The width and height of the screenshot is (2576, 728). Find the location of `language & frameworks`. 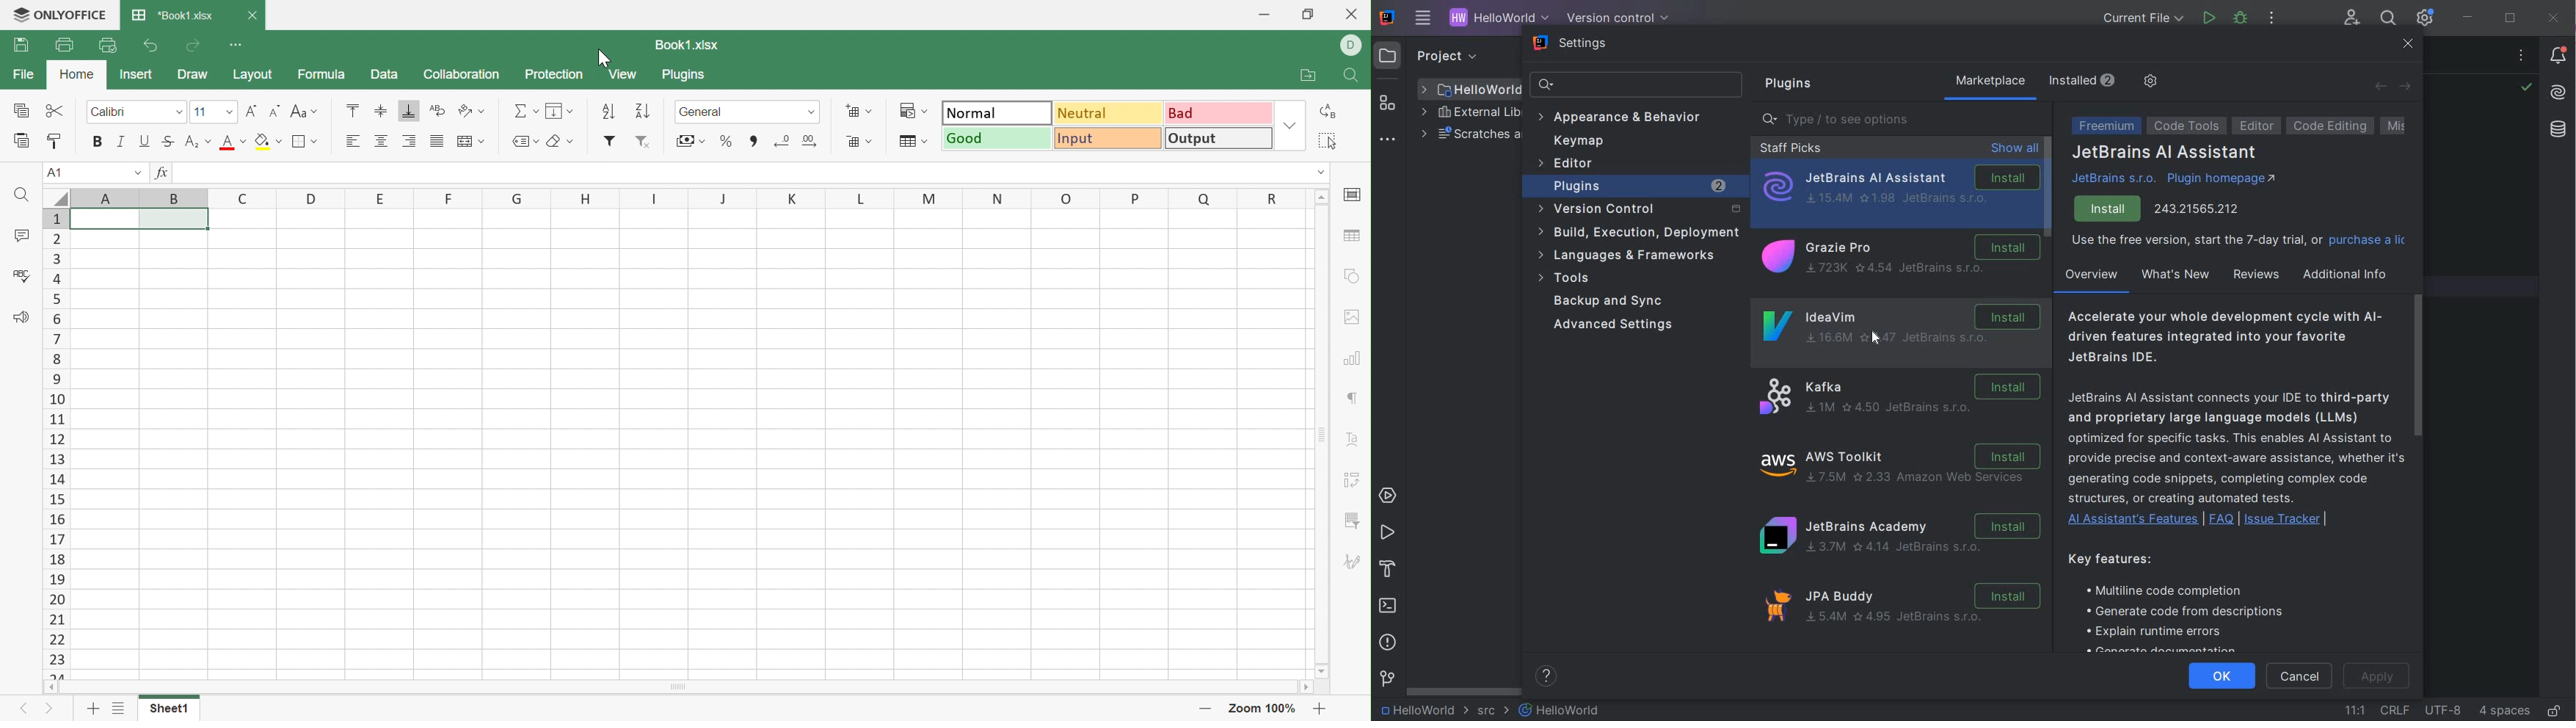

language & frameworks is located at coordinates (1629, 258).